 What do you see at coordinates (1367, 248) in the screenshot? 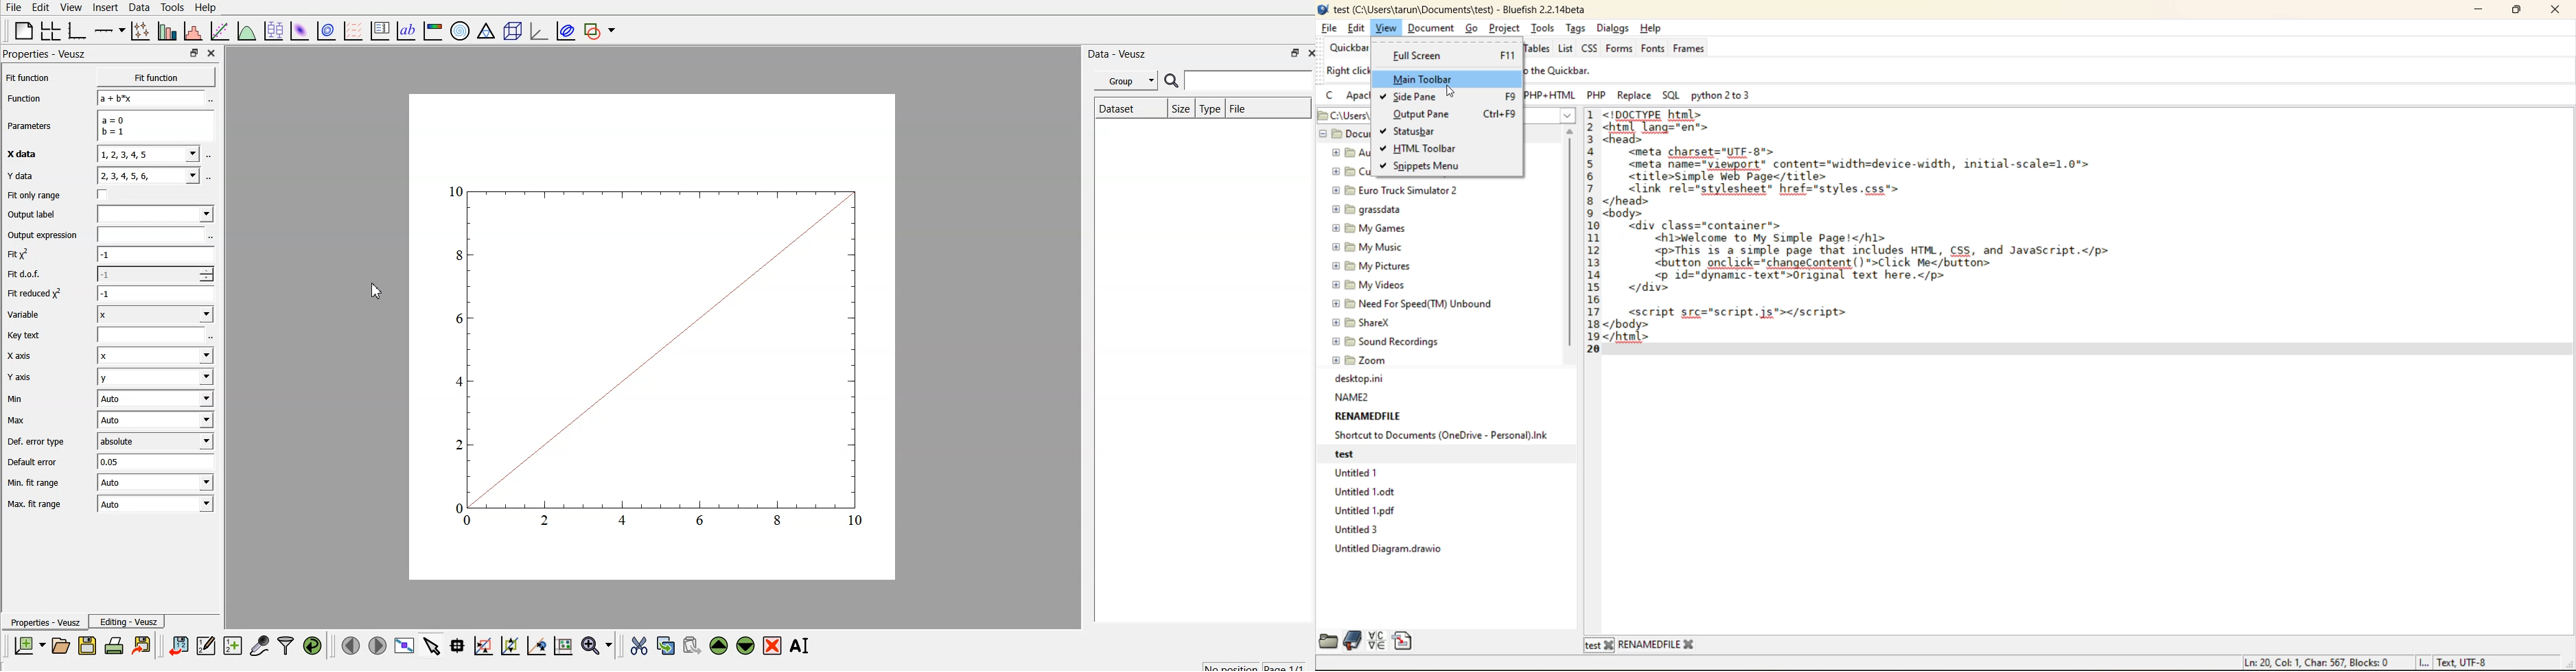
I see `® FB My Music` at bounding box center [1367, 248].